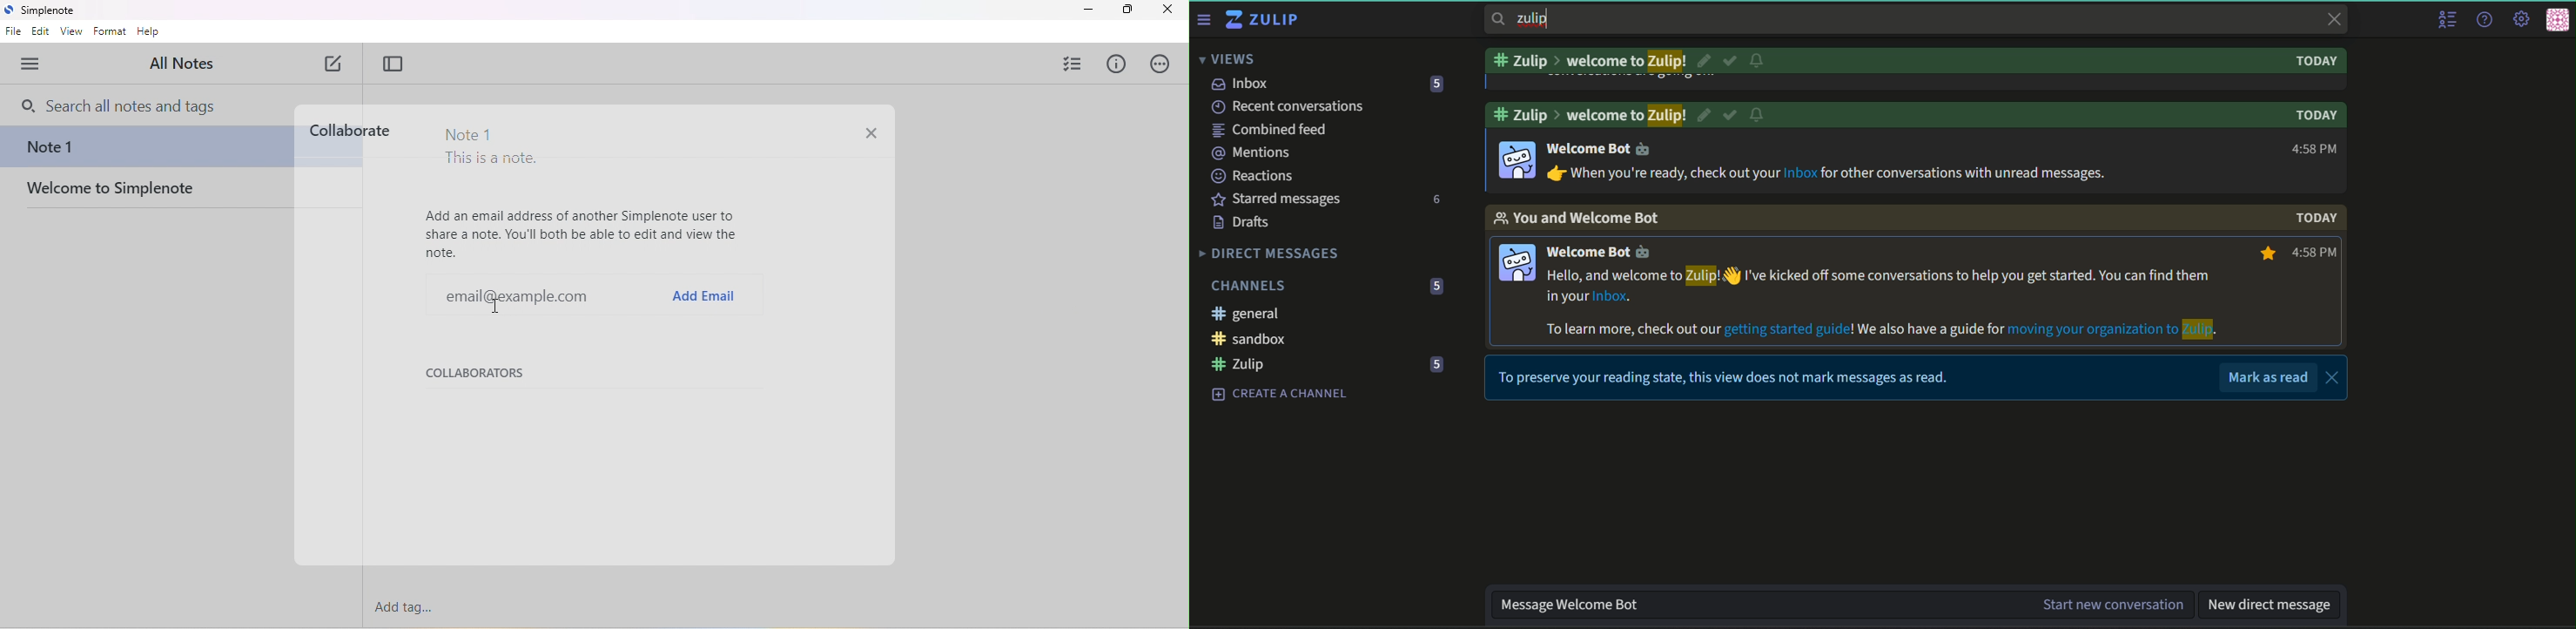 Image resolution: width=2576 pixels, height=644 pixels. I want to click on #Zulip, so click(1249, 364).